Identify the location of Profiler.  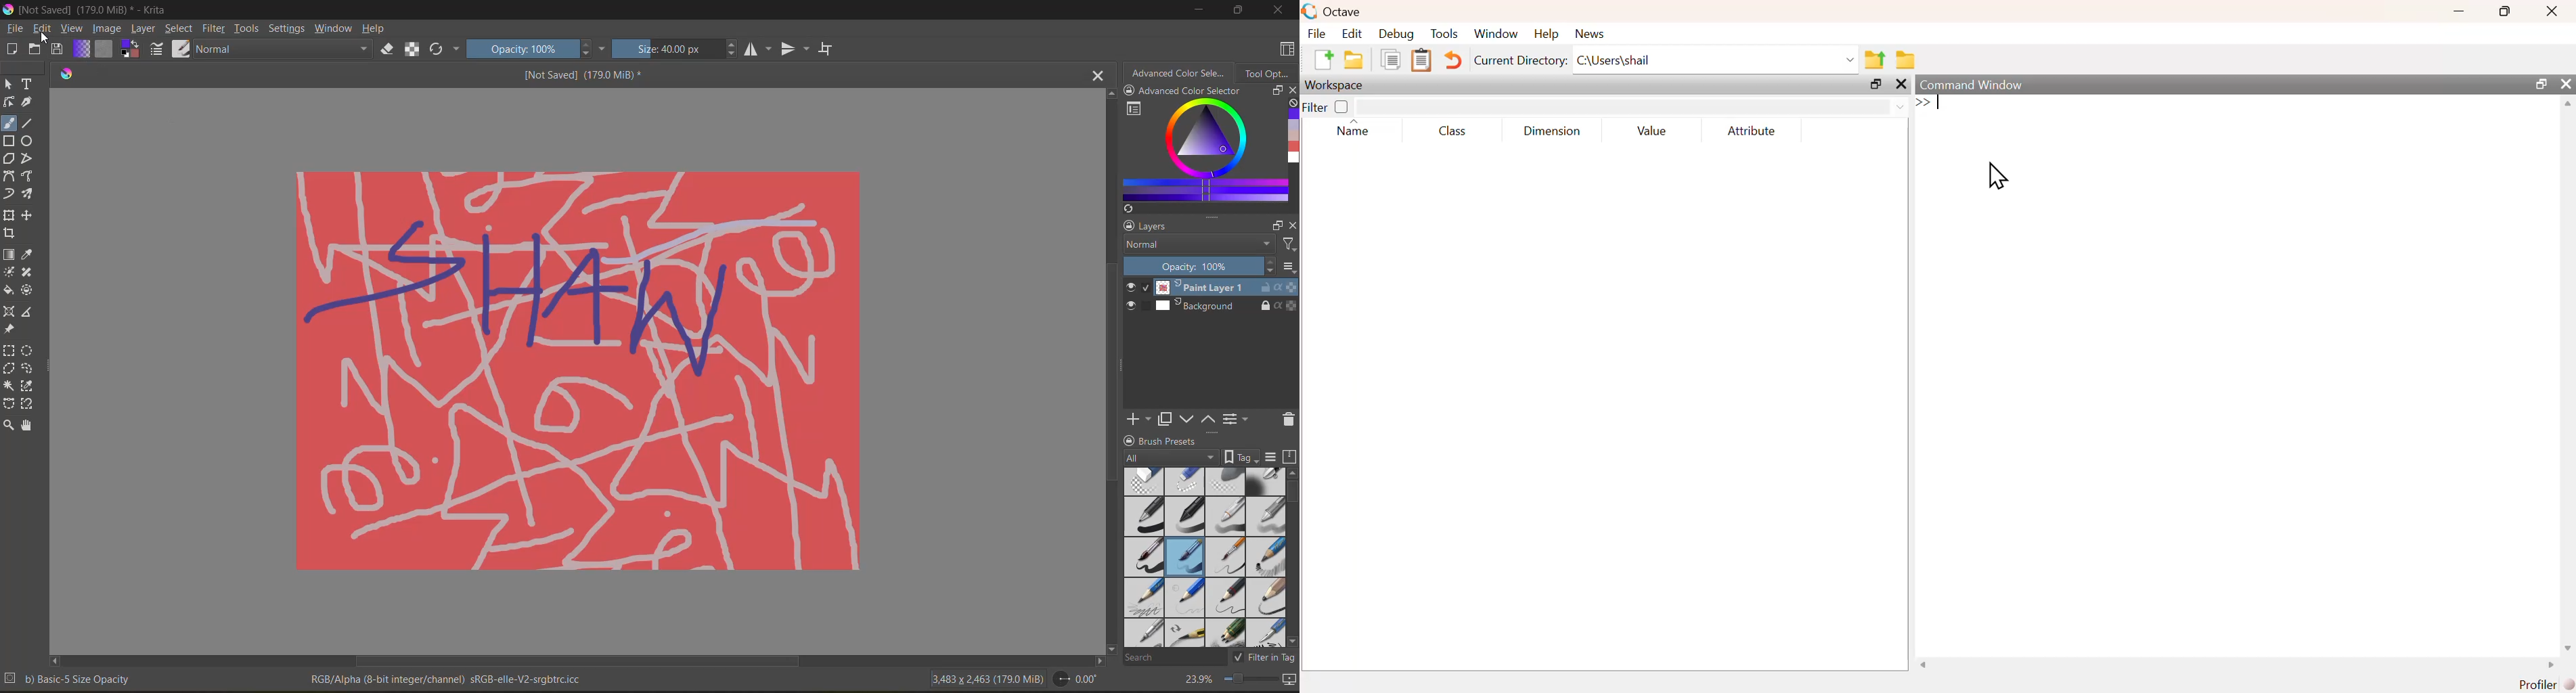
(2547, 684).